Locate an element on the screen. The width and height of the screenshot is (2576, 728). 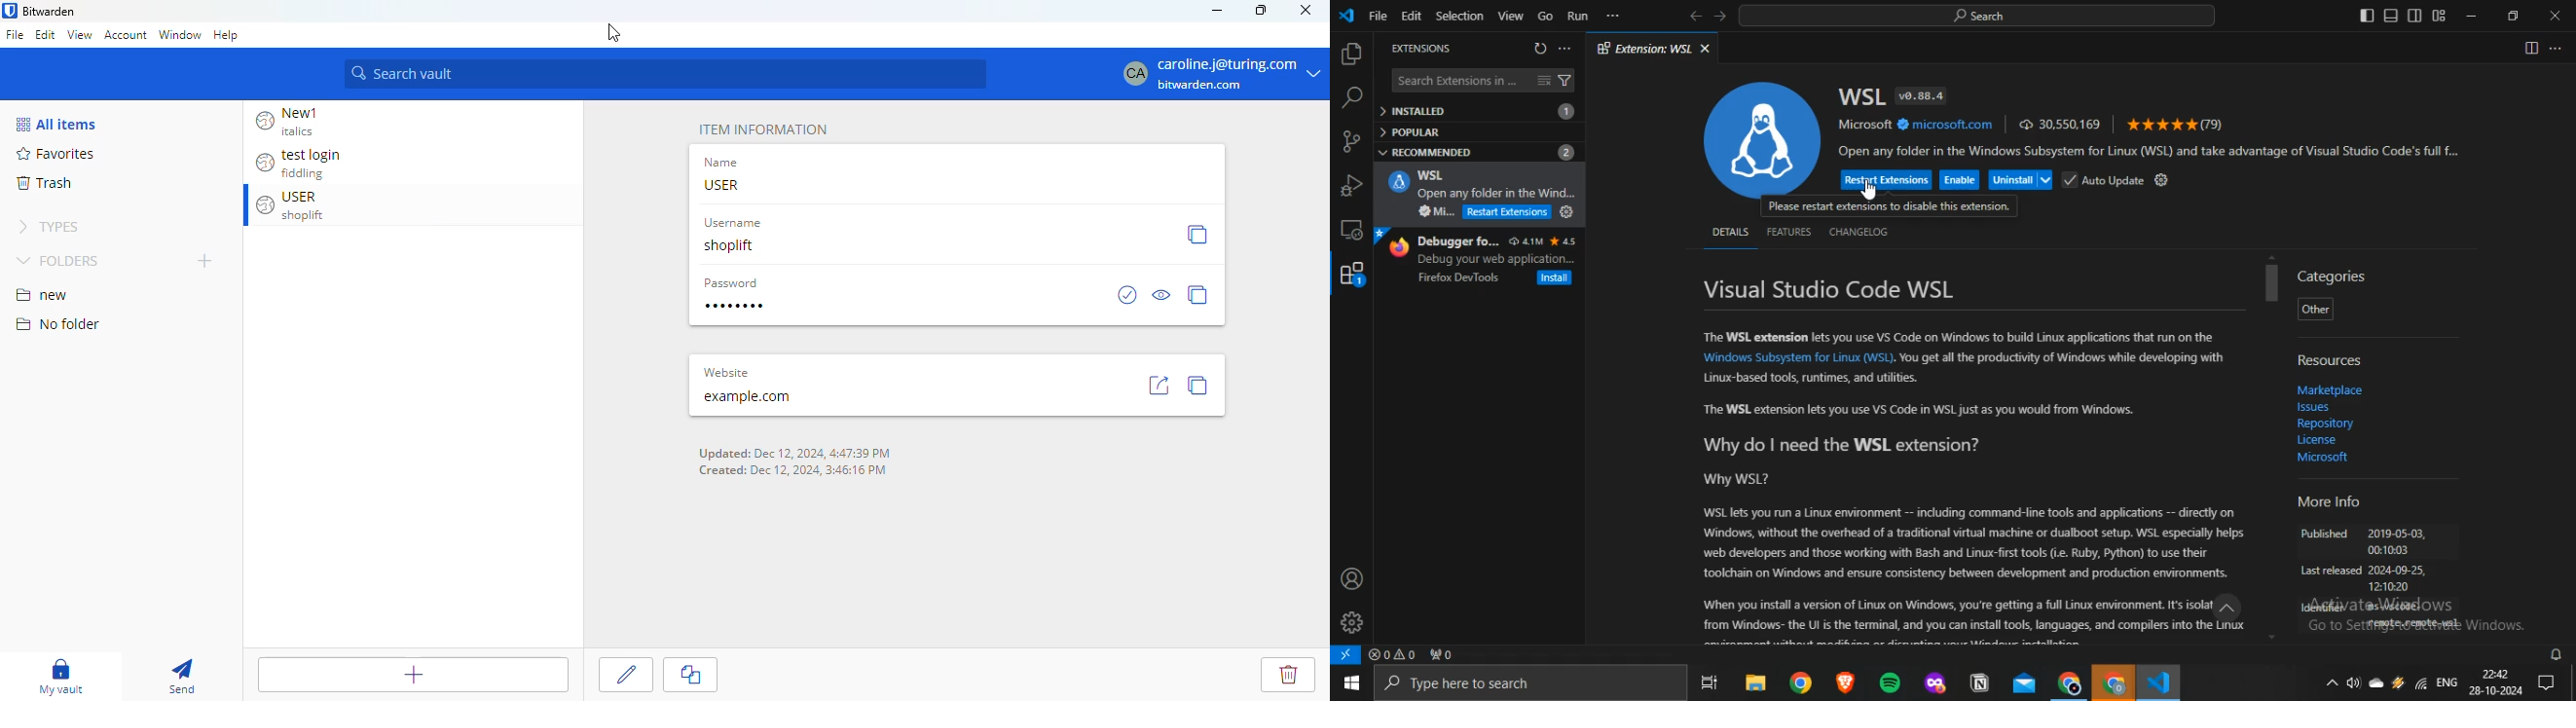
Wifi is located at coordinates (2419, 683).